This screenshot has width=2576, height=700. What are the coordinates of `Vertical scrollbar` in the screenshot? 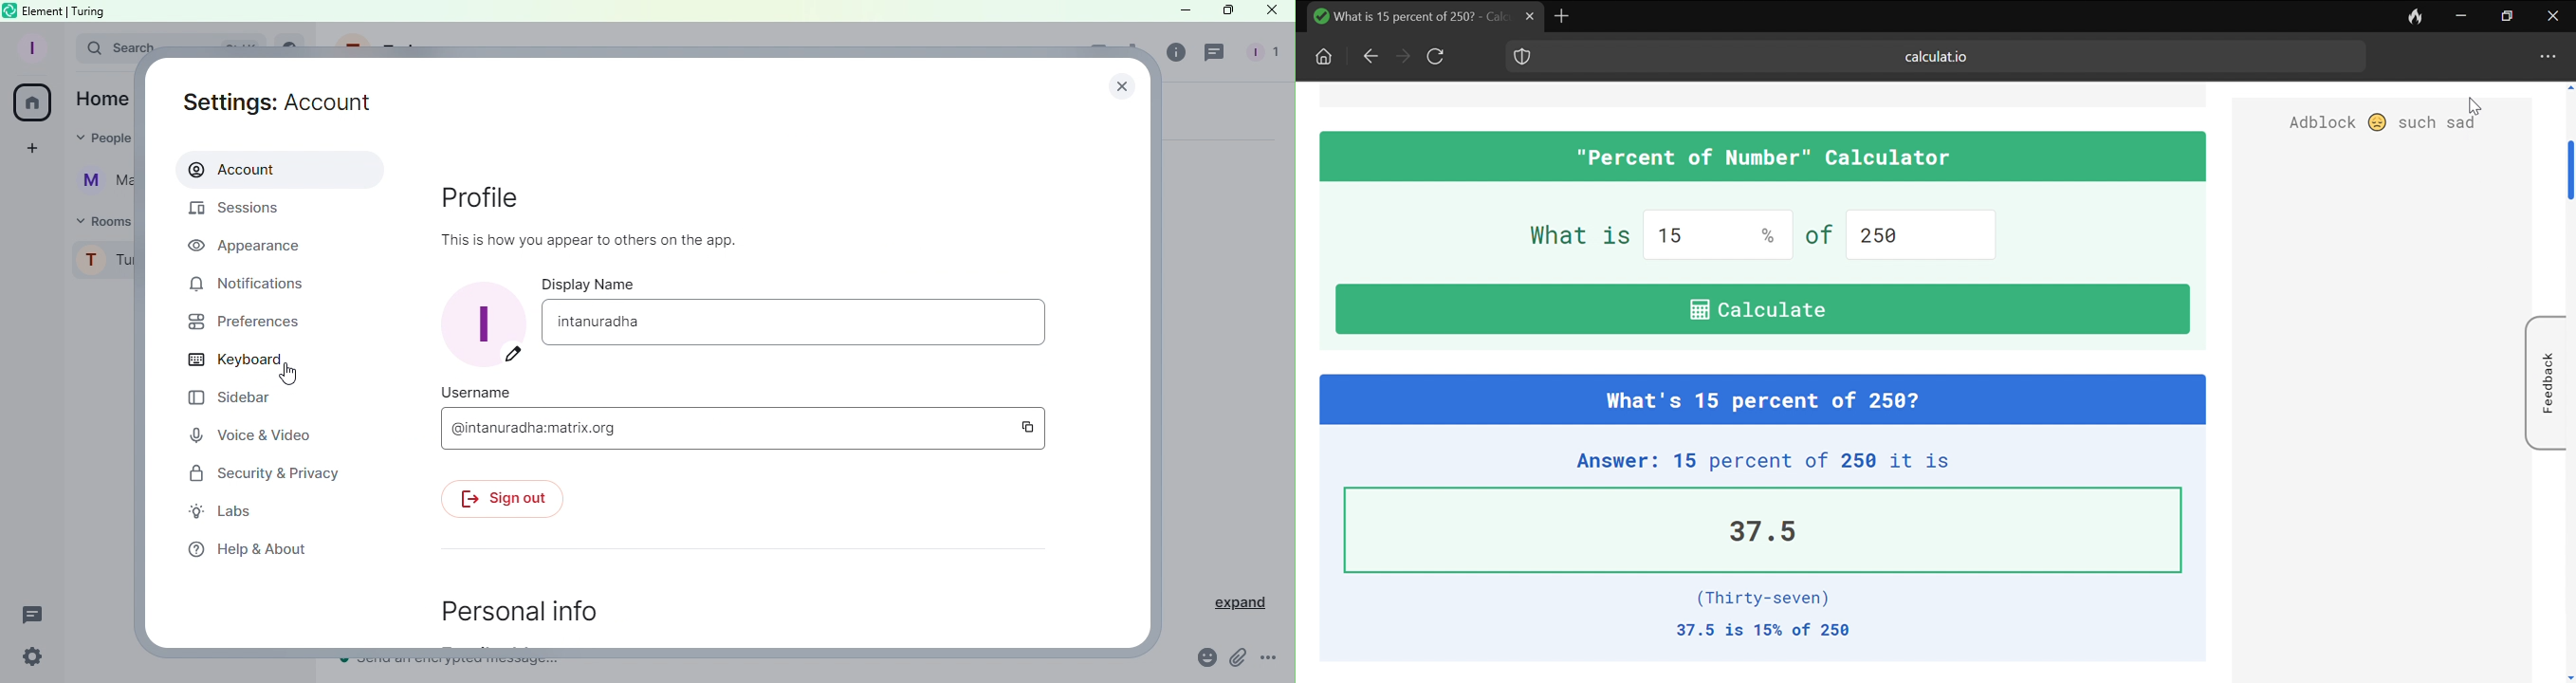 It's located at (2567, 171).